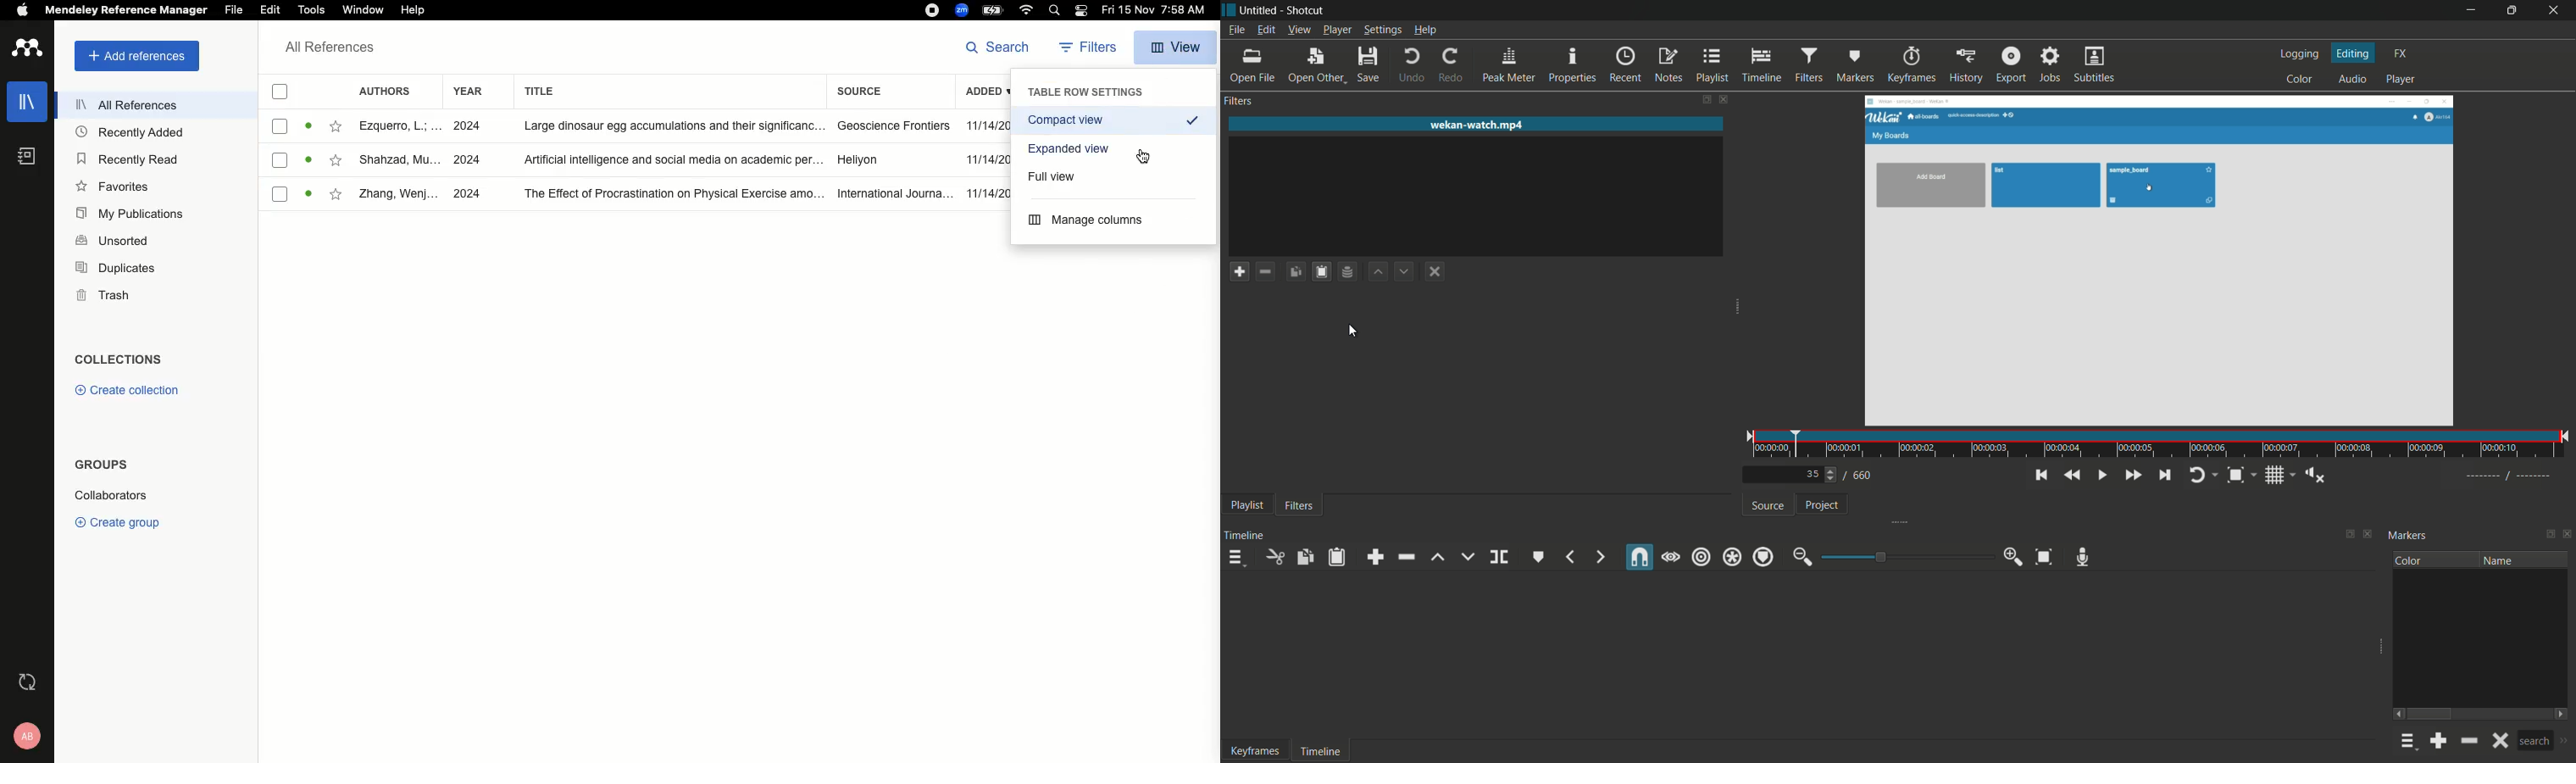 Image resolution: width=2576 pixels, height=784 pixels. What do you see at coordinates (1026, 11) in the screenshot?
I see `Internet` at bounding box center [1026, 11].